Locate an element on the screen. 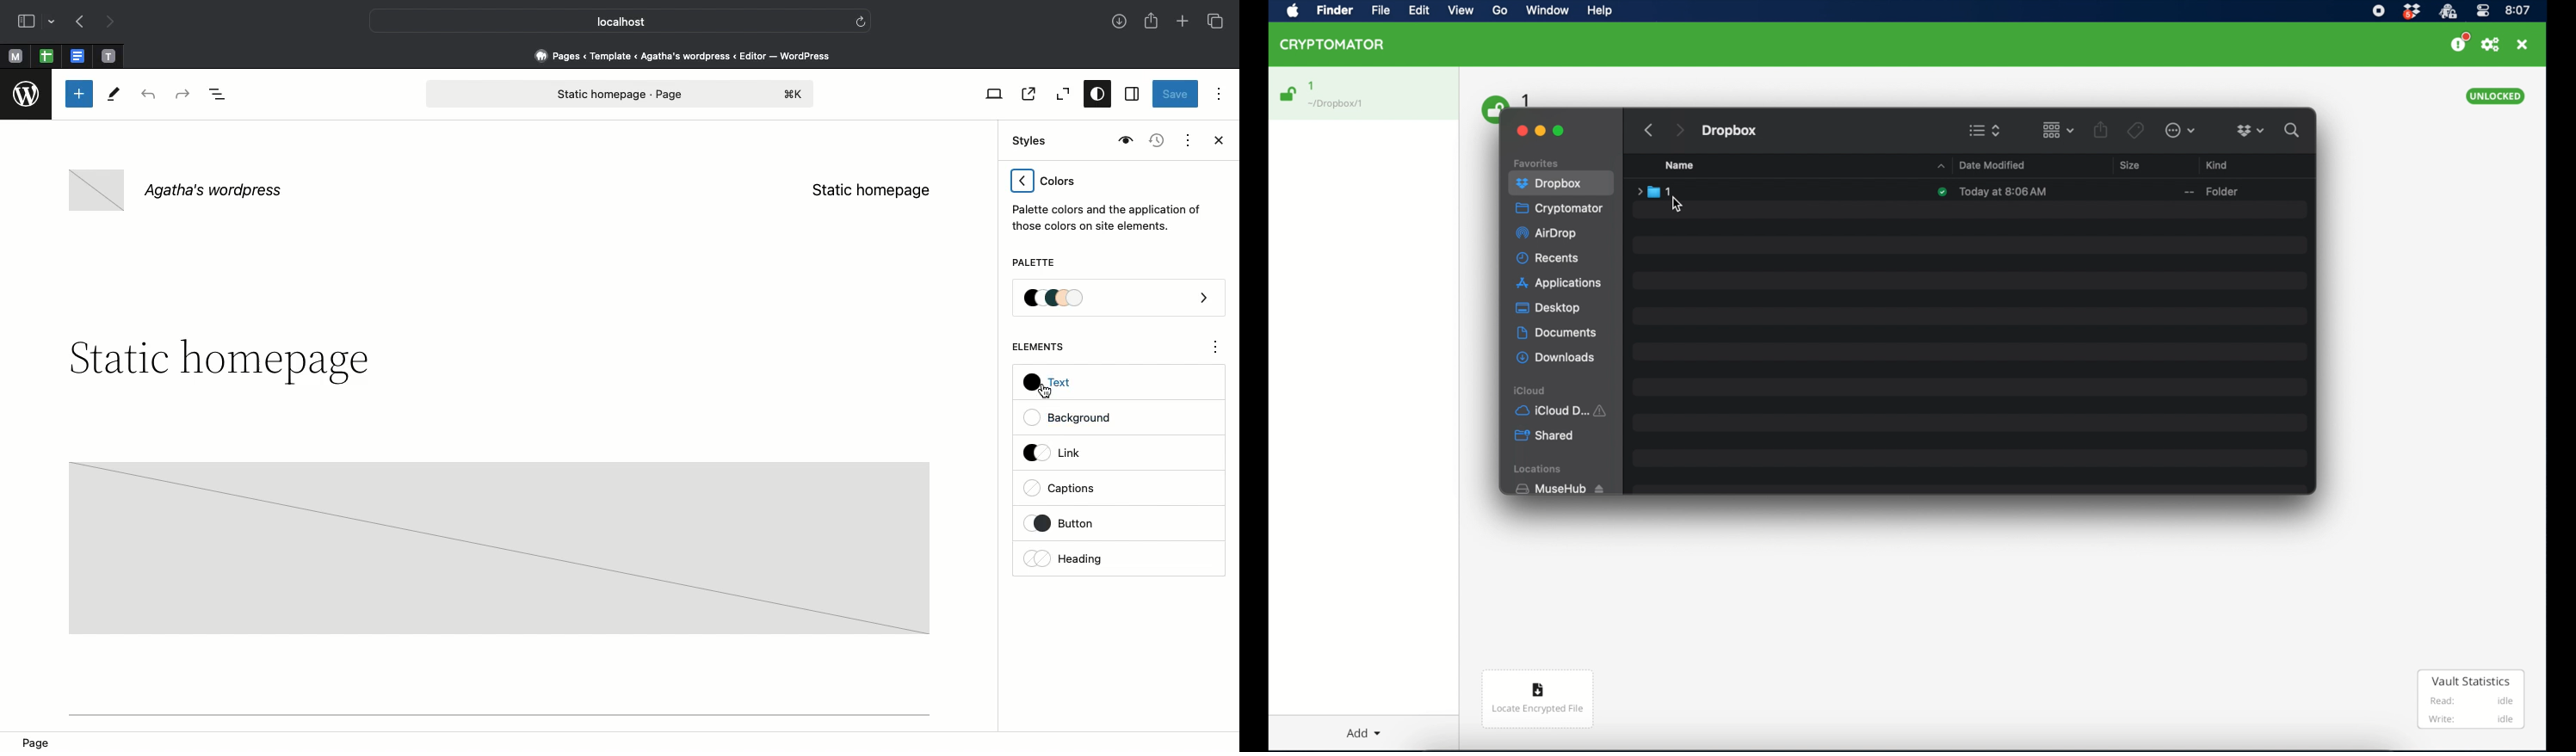 This screenshot has height=756, width=2576. Add new tab is located at coordinates (1184, 23).